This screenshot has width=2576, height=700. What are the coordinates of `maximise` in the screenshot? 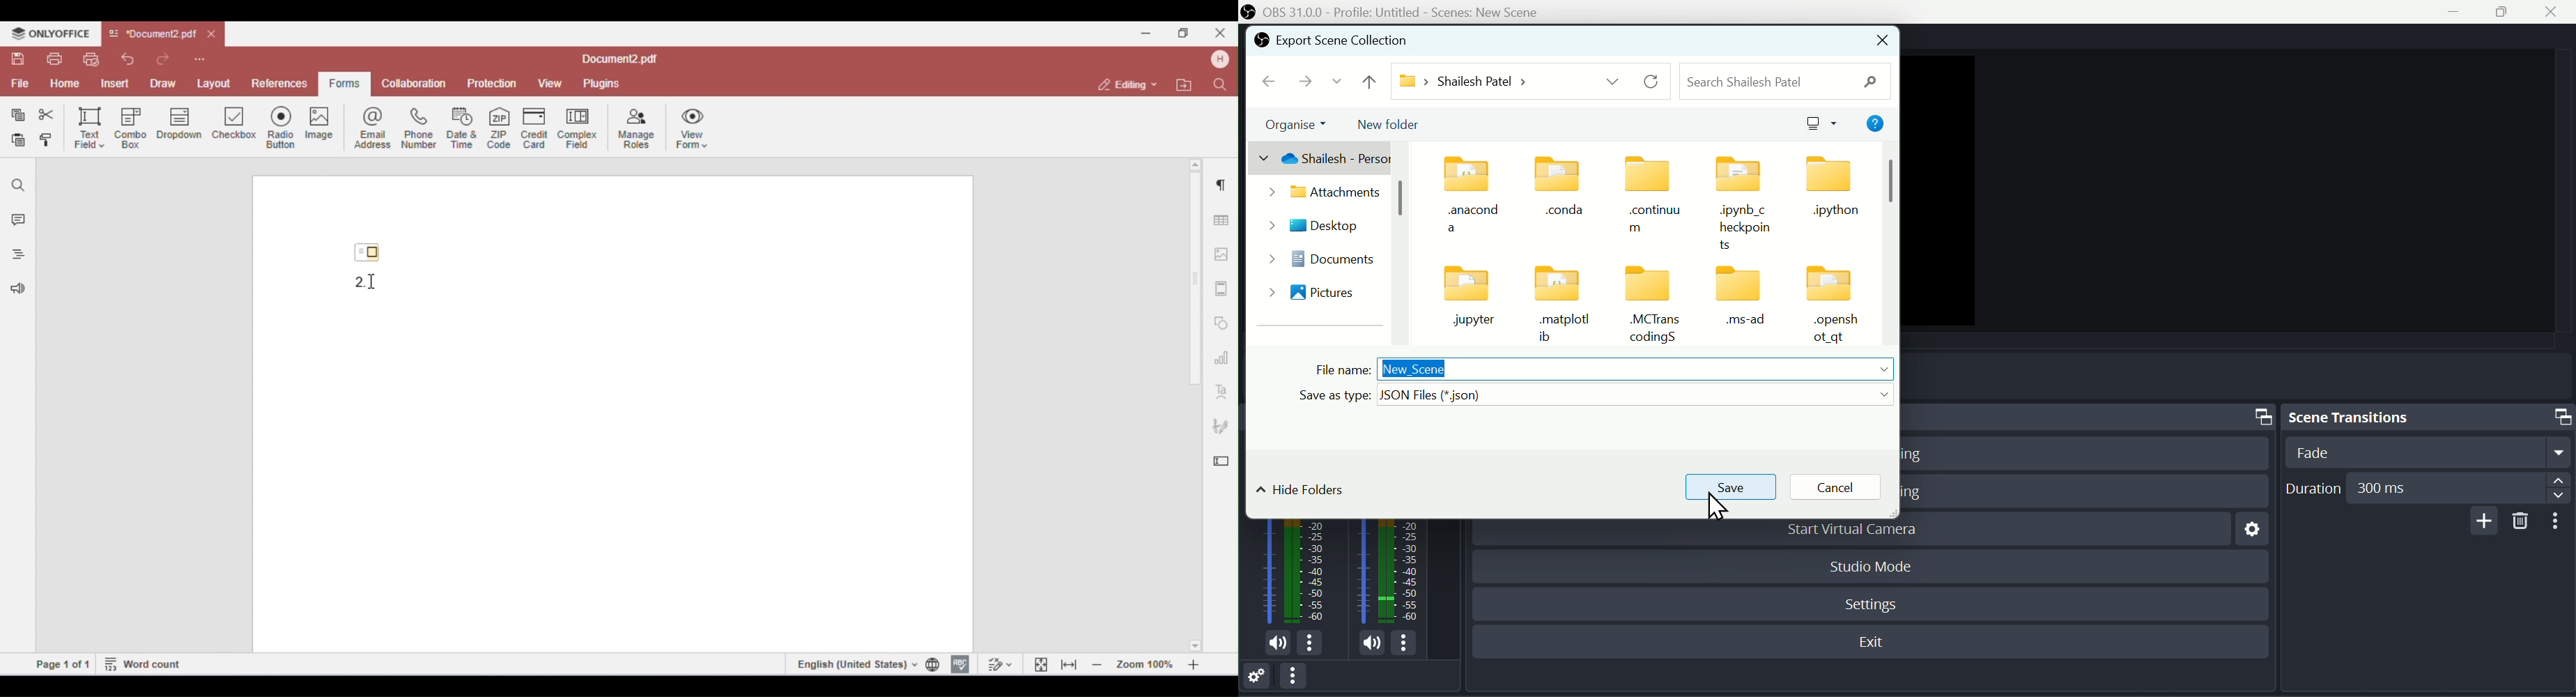 It's located at (2508, 13).